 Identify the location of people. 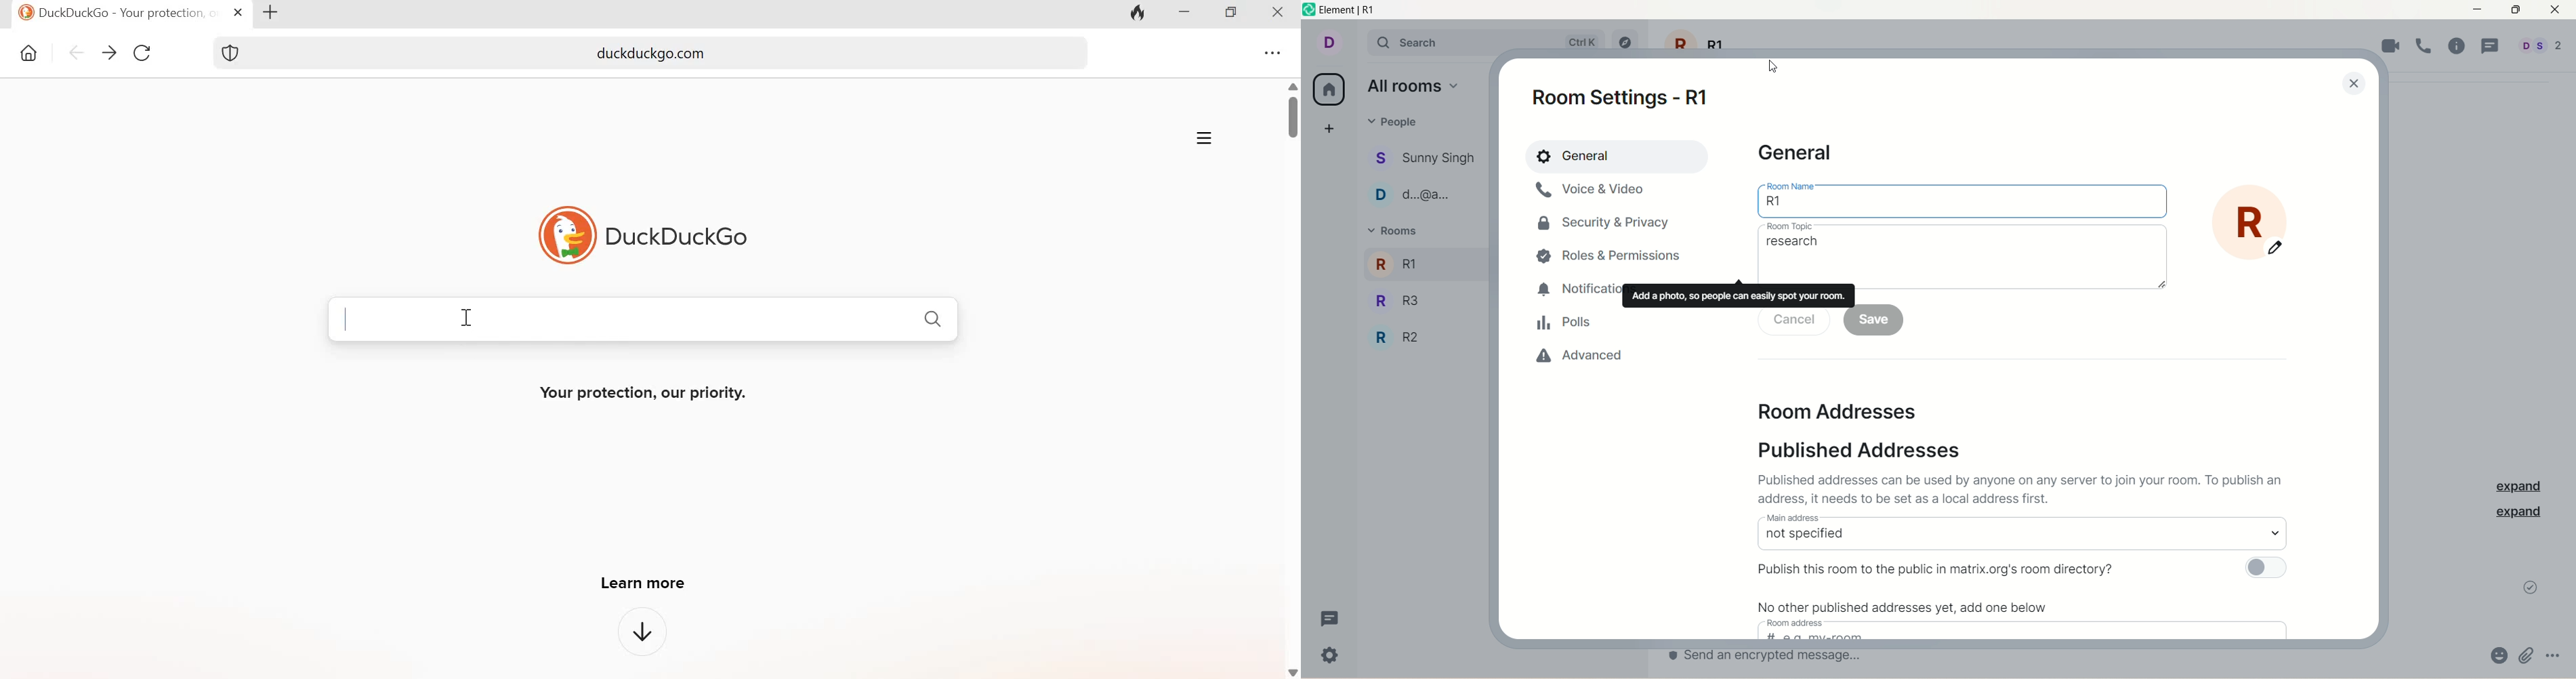
(1426, 157).